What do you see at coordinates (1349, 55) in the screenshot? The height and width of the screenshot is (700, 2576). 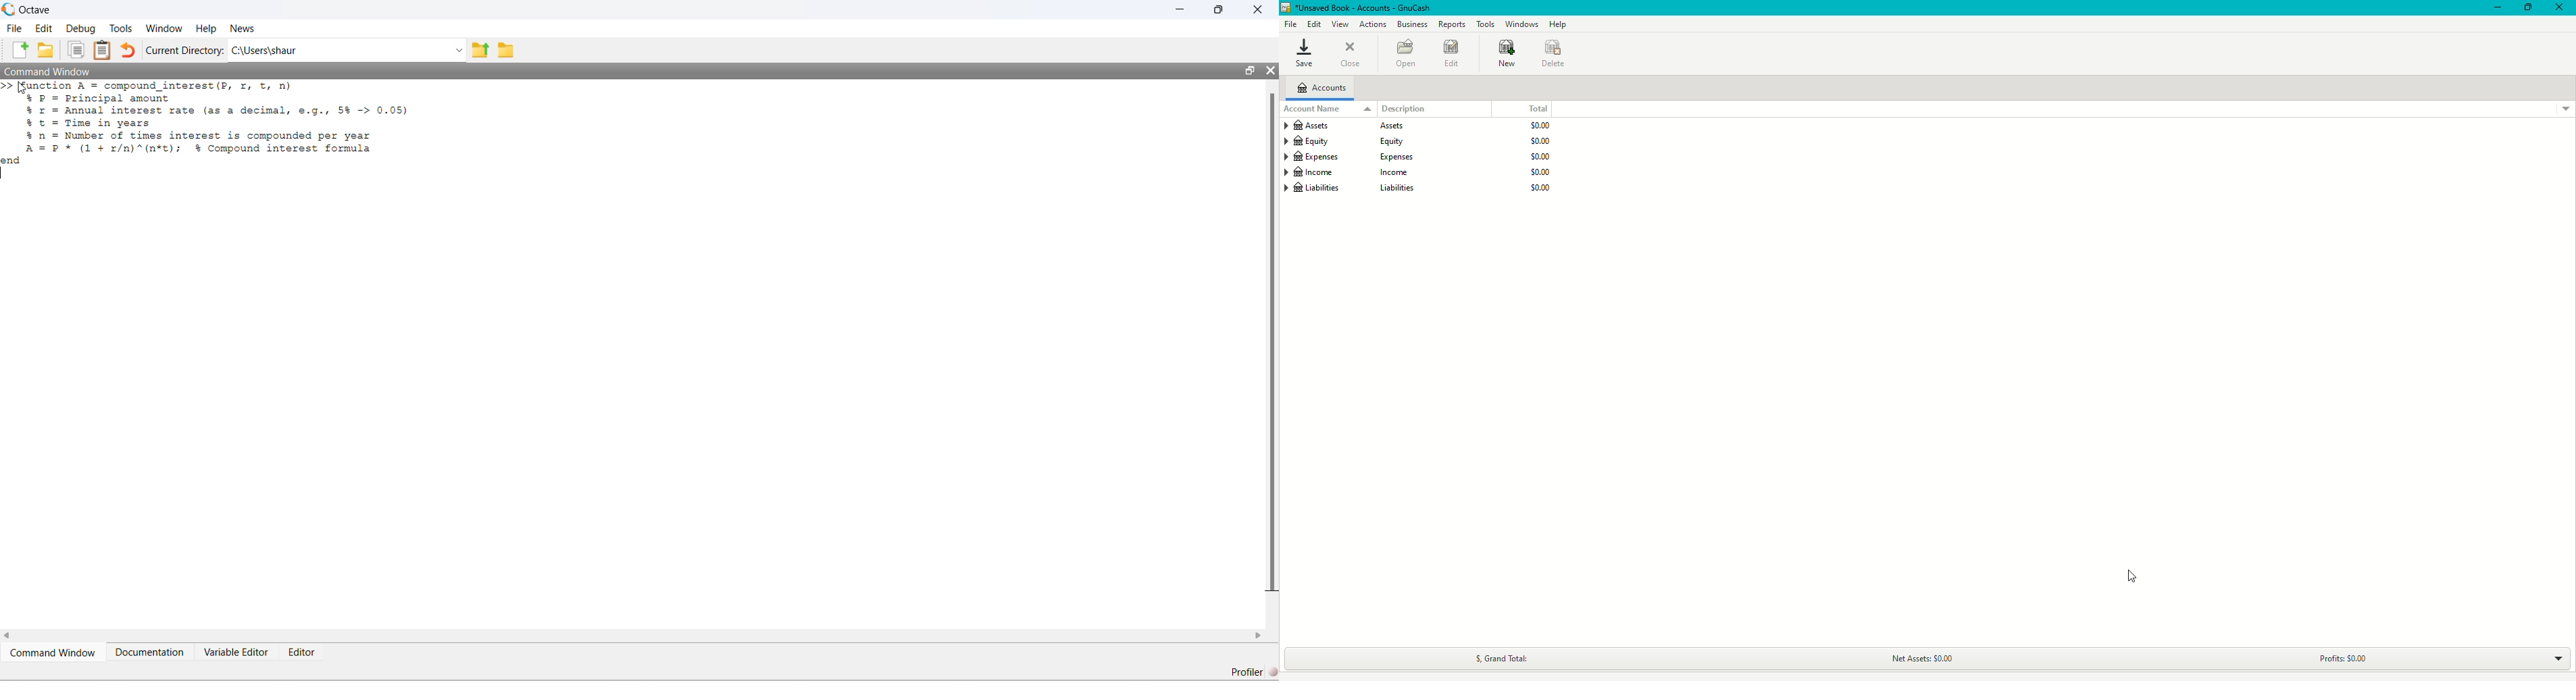 I see `Close` at bounding box center [1349, 55].